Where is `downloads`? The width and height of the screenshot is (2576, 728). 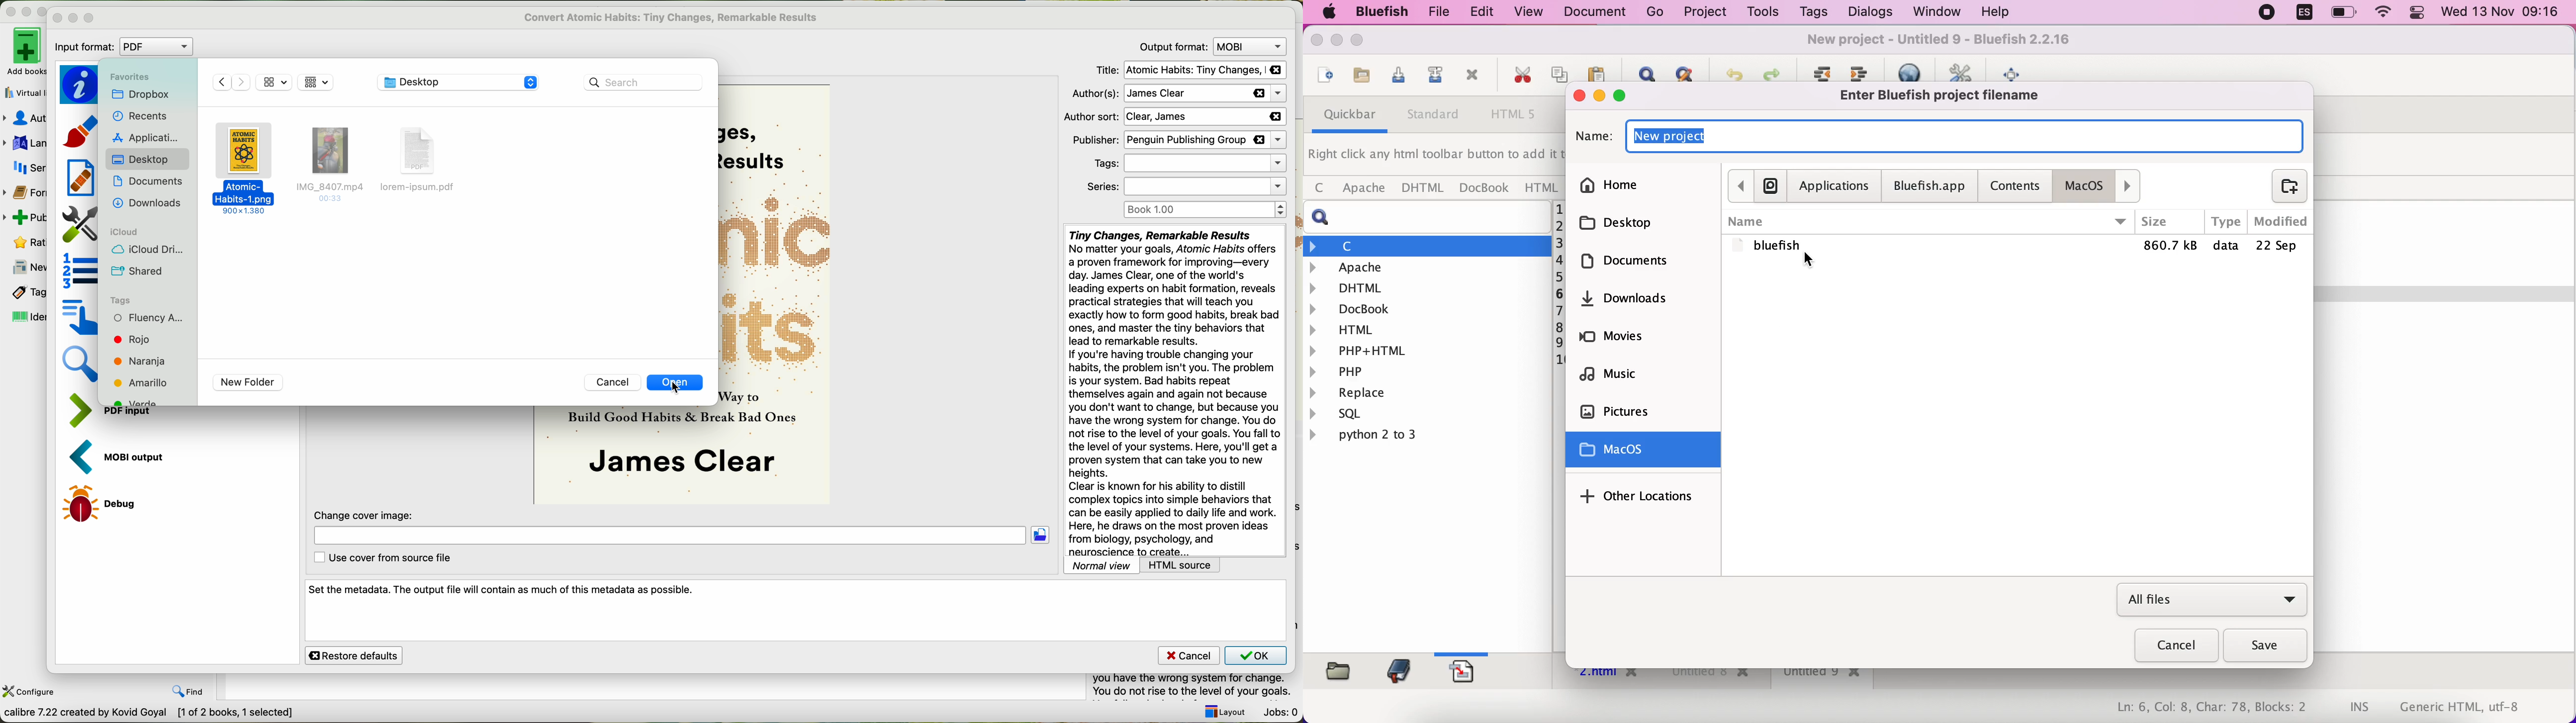 downloads is located at coordinates (147, 204).